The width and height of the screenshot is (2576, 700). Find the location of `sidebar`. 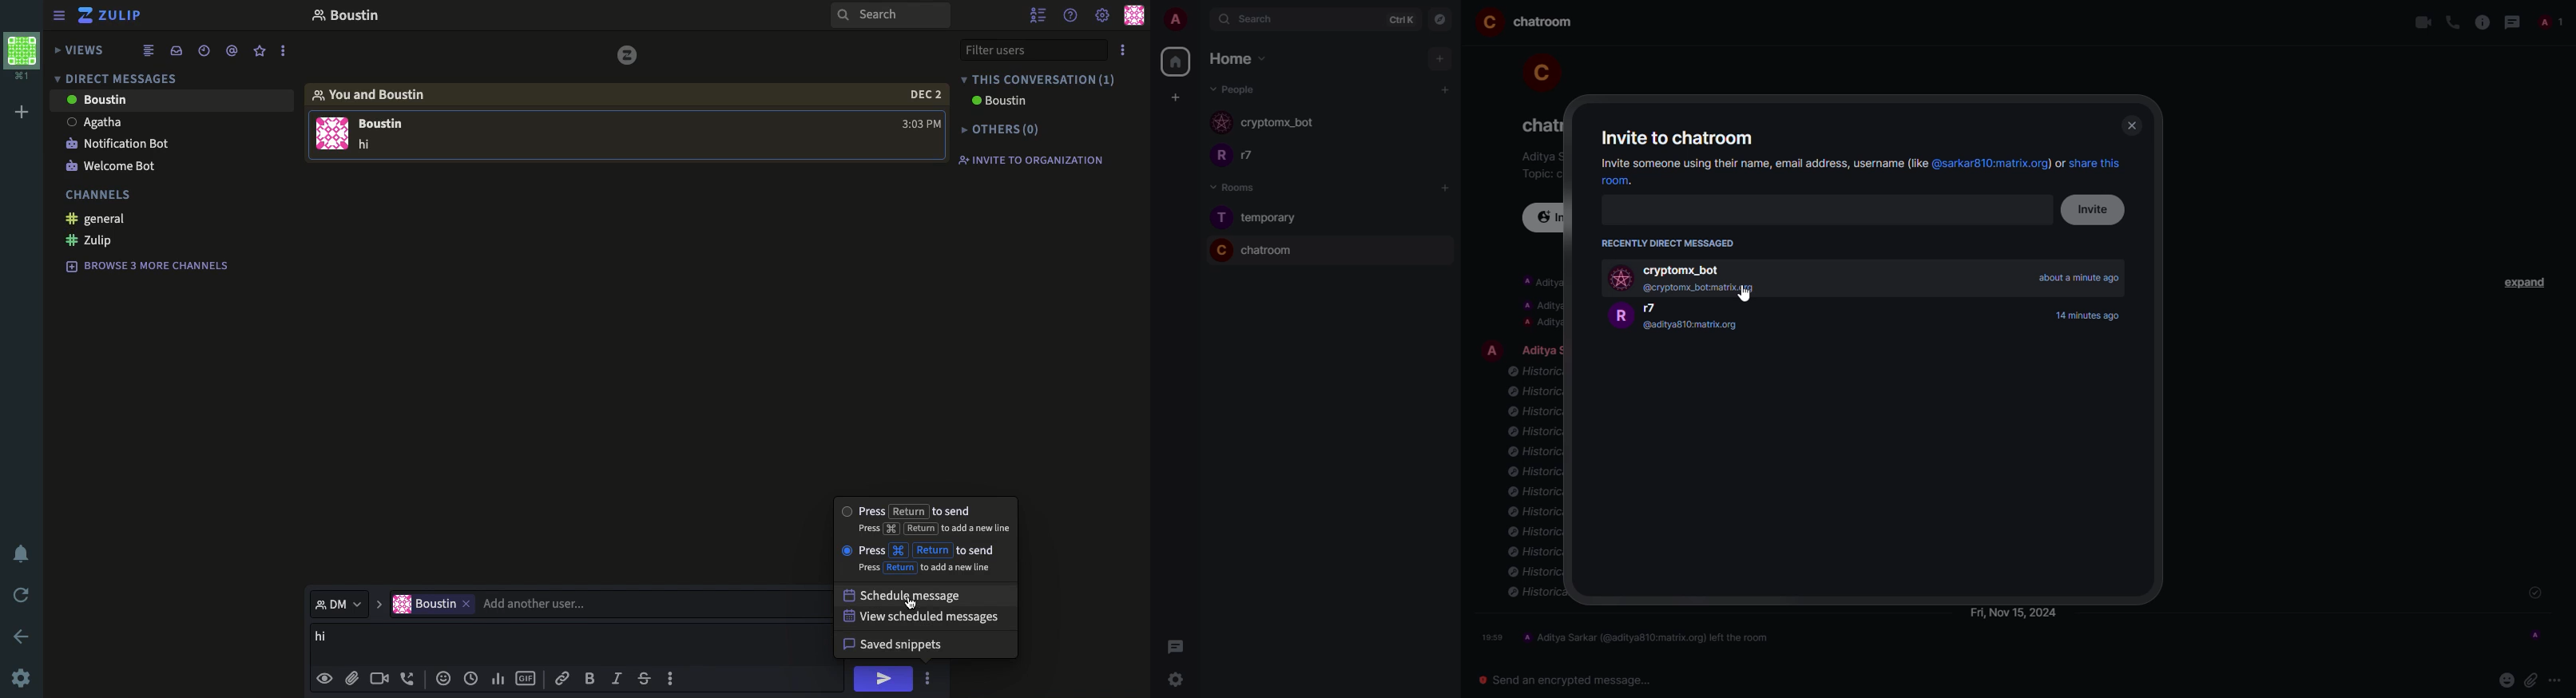

sidebar is located at coordinates (59, 17).